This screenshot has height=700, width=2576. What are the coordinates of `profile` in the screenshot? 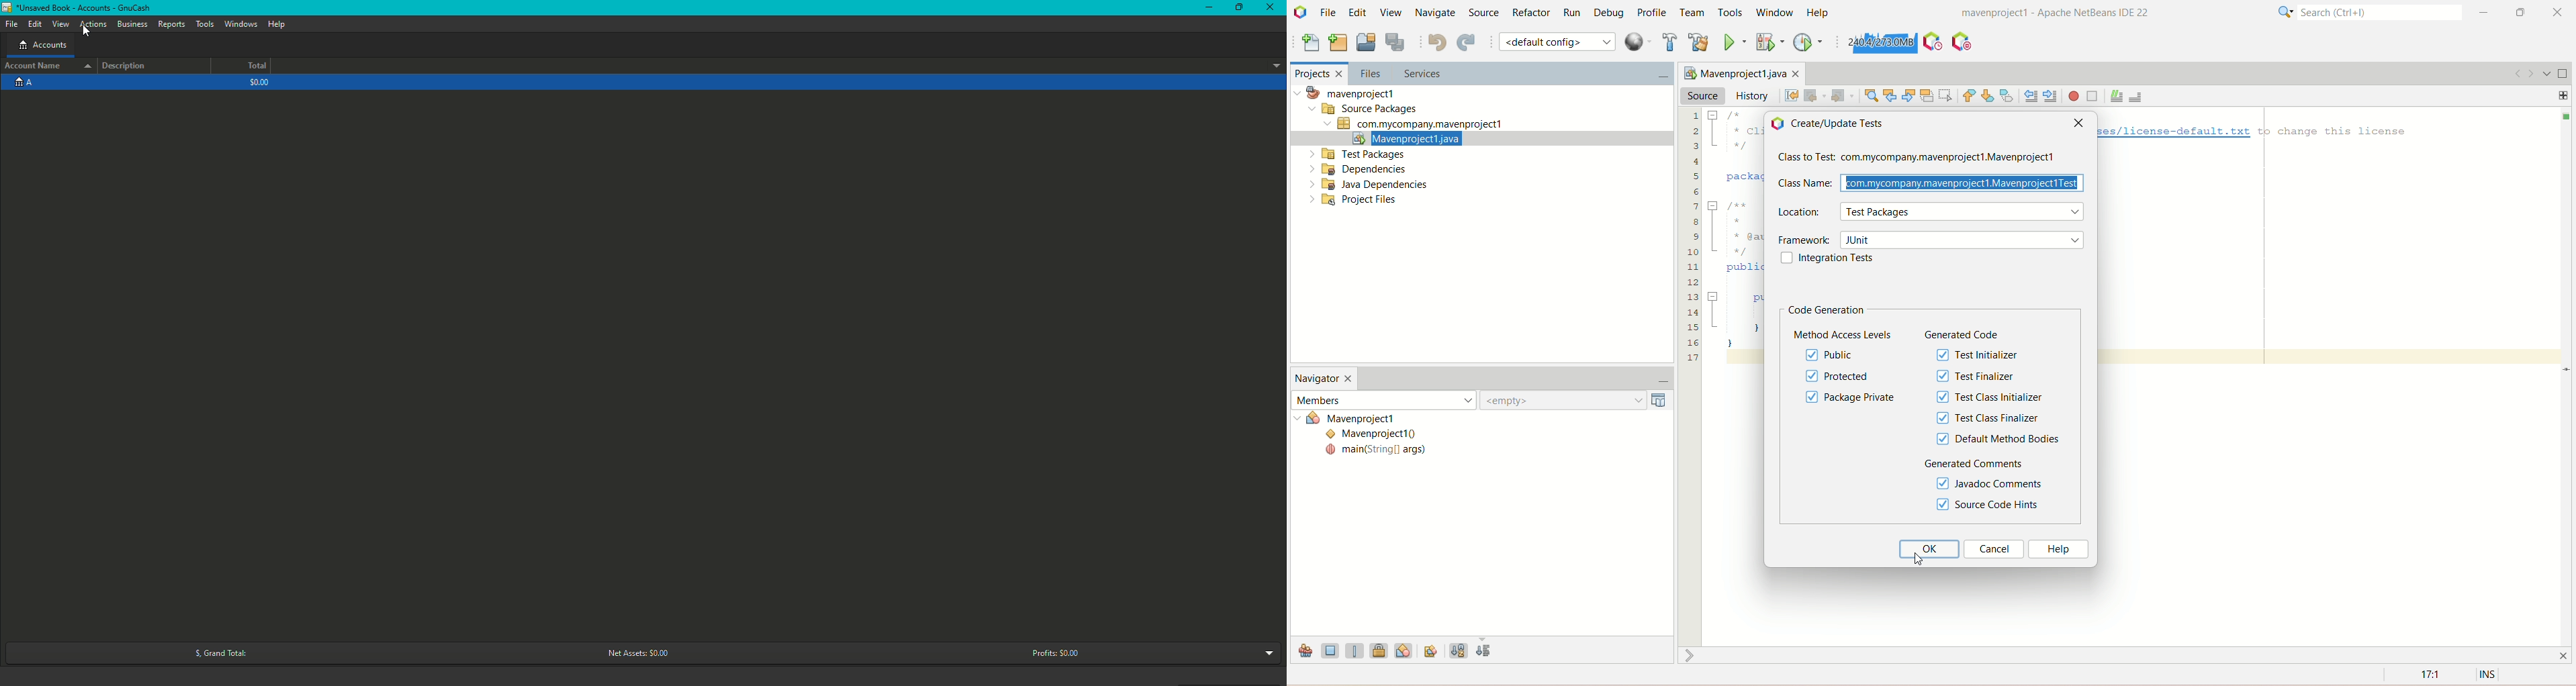 It's located at (1654, 12).